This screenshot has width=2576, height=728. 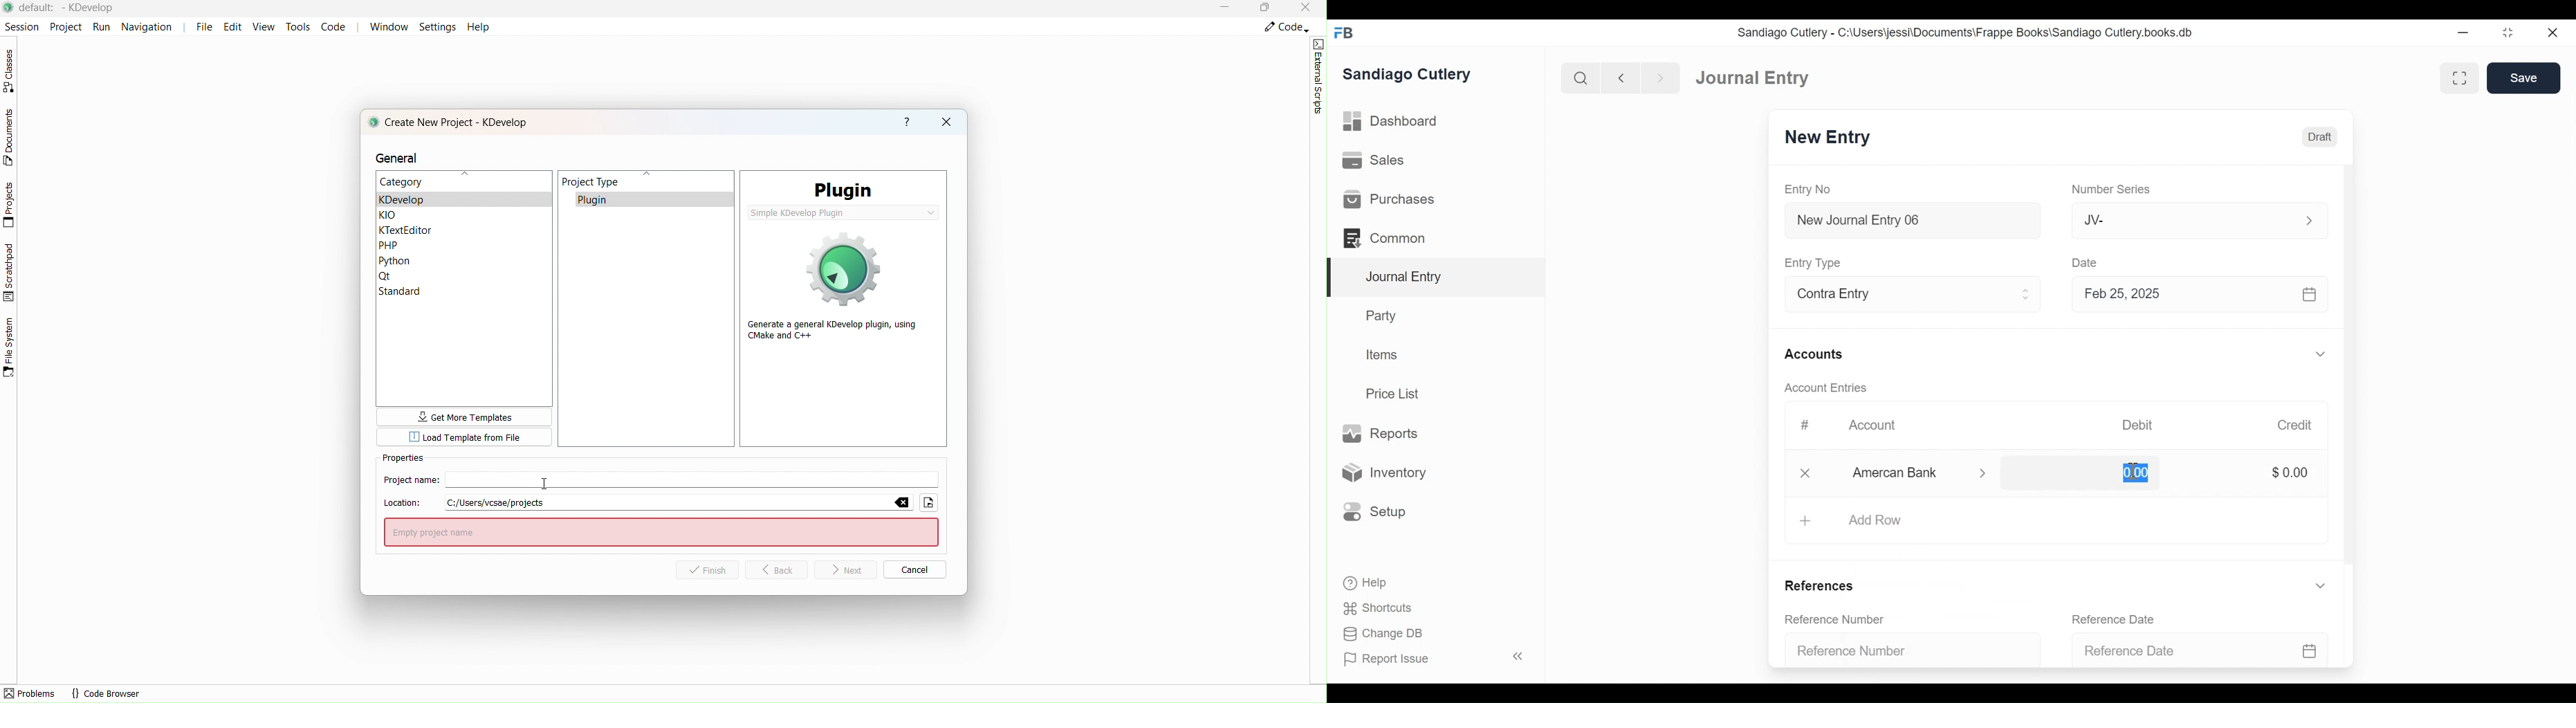 What do you see at coordinates (1909, 474) in the screenshot?
I see `Amercan Bank` at bounding box center [1909, 474].